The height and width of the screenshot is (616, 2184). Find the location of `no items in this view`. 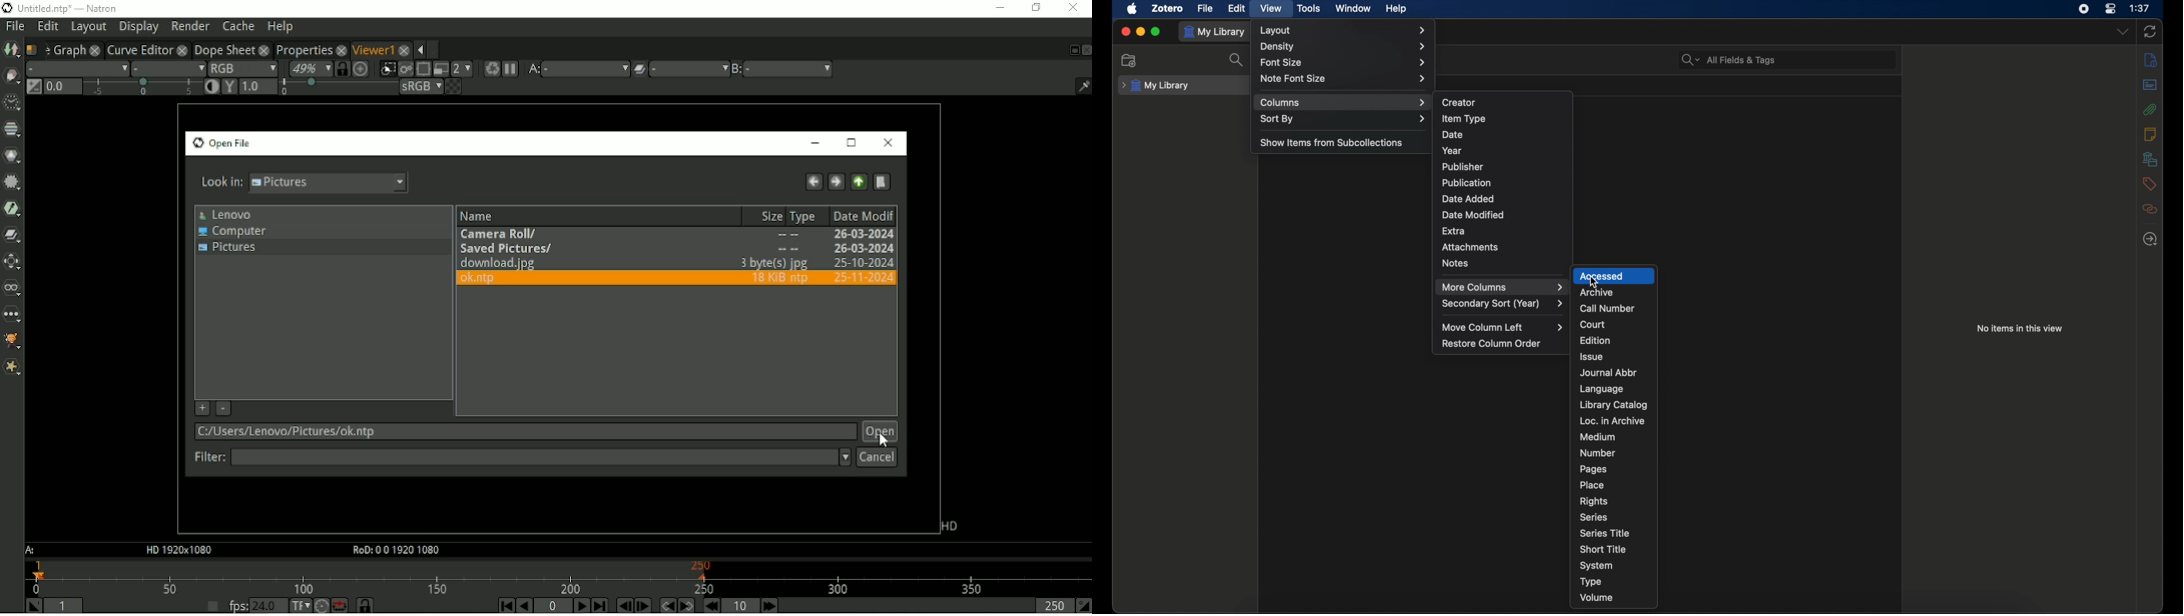

no items in this view is located at coordinates (2020, 329).